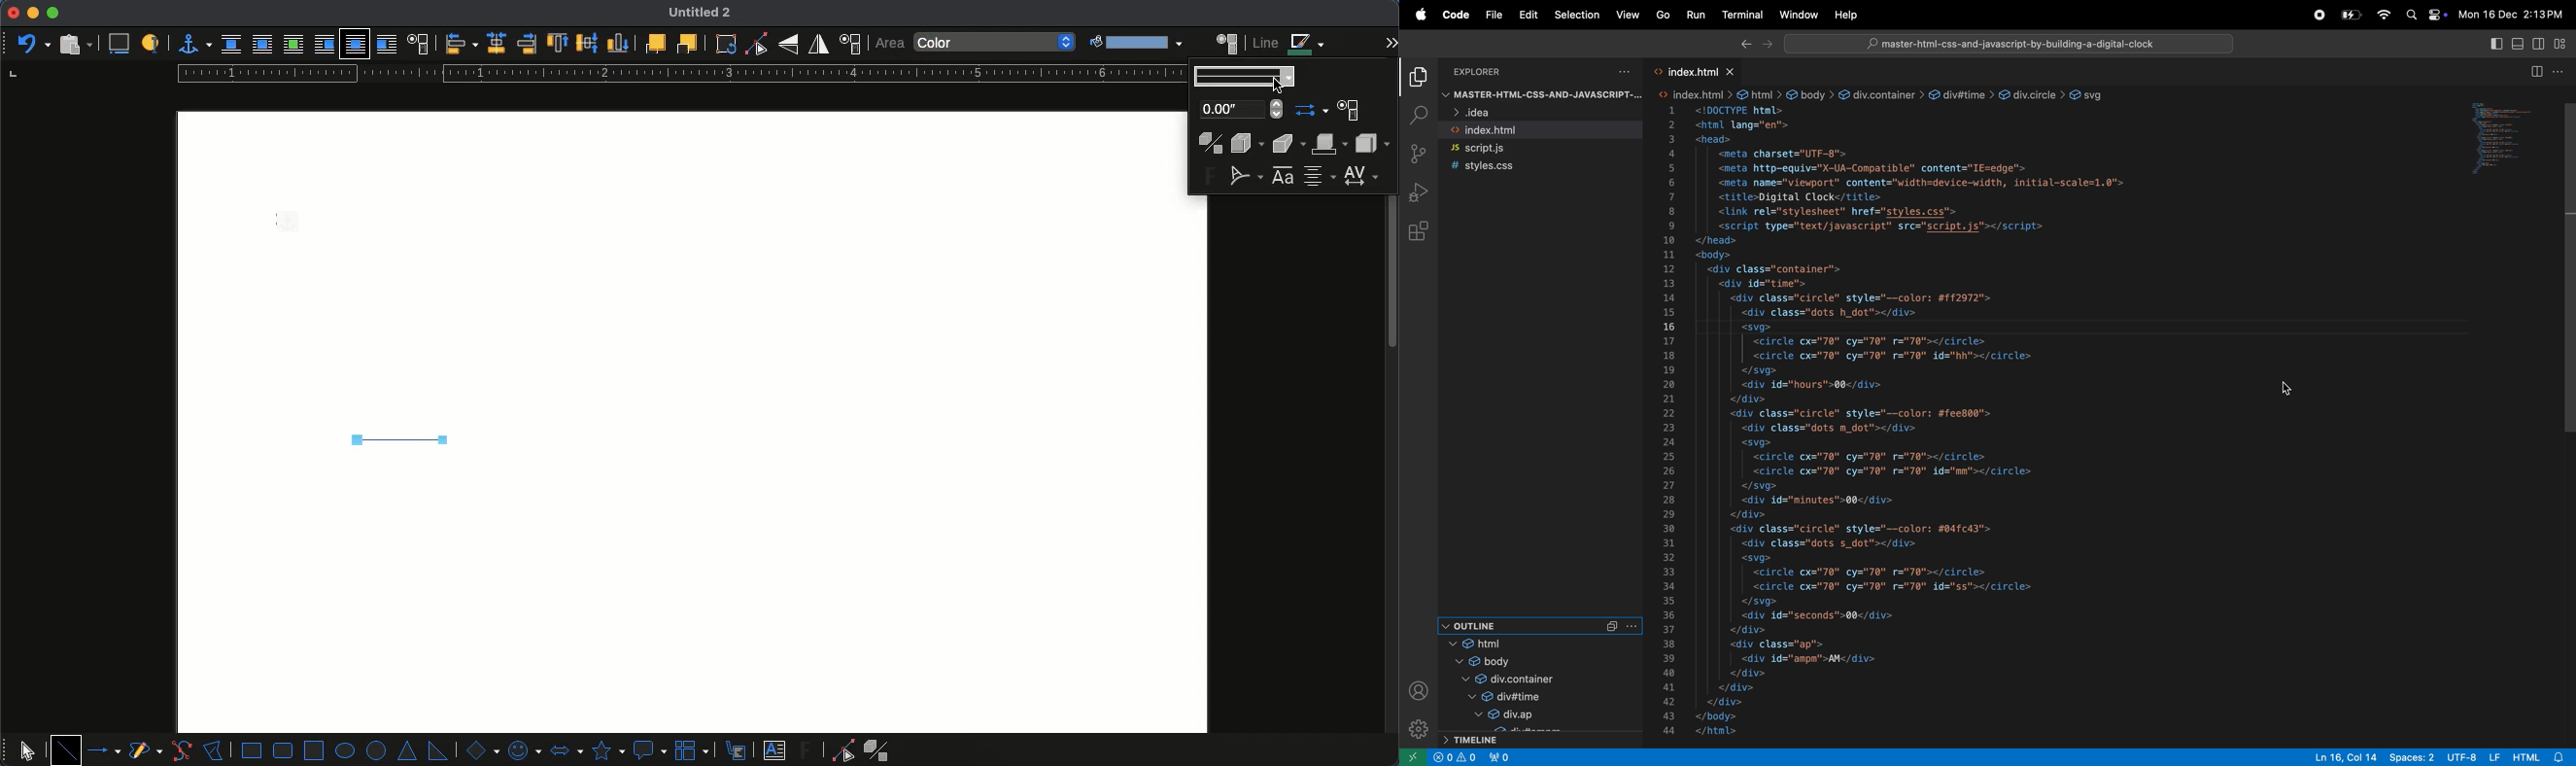 The image size is (2576, 784). Describe the element at coordinates (27, 748) in the screenshot. I see `select` at that location.